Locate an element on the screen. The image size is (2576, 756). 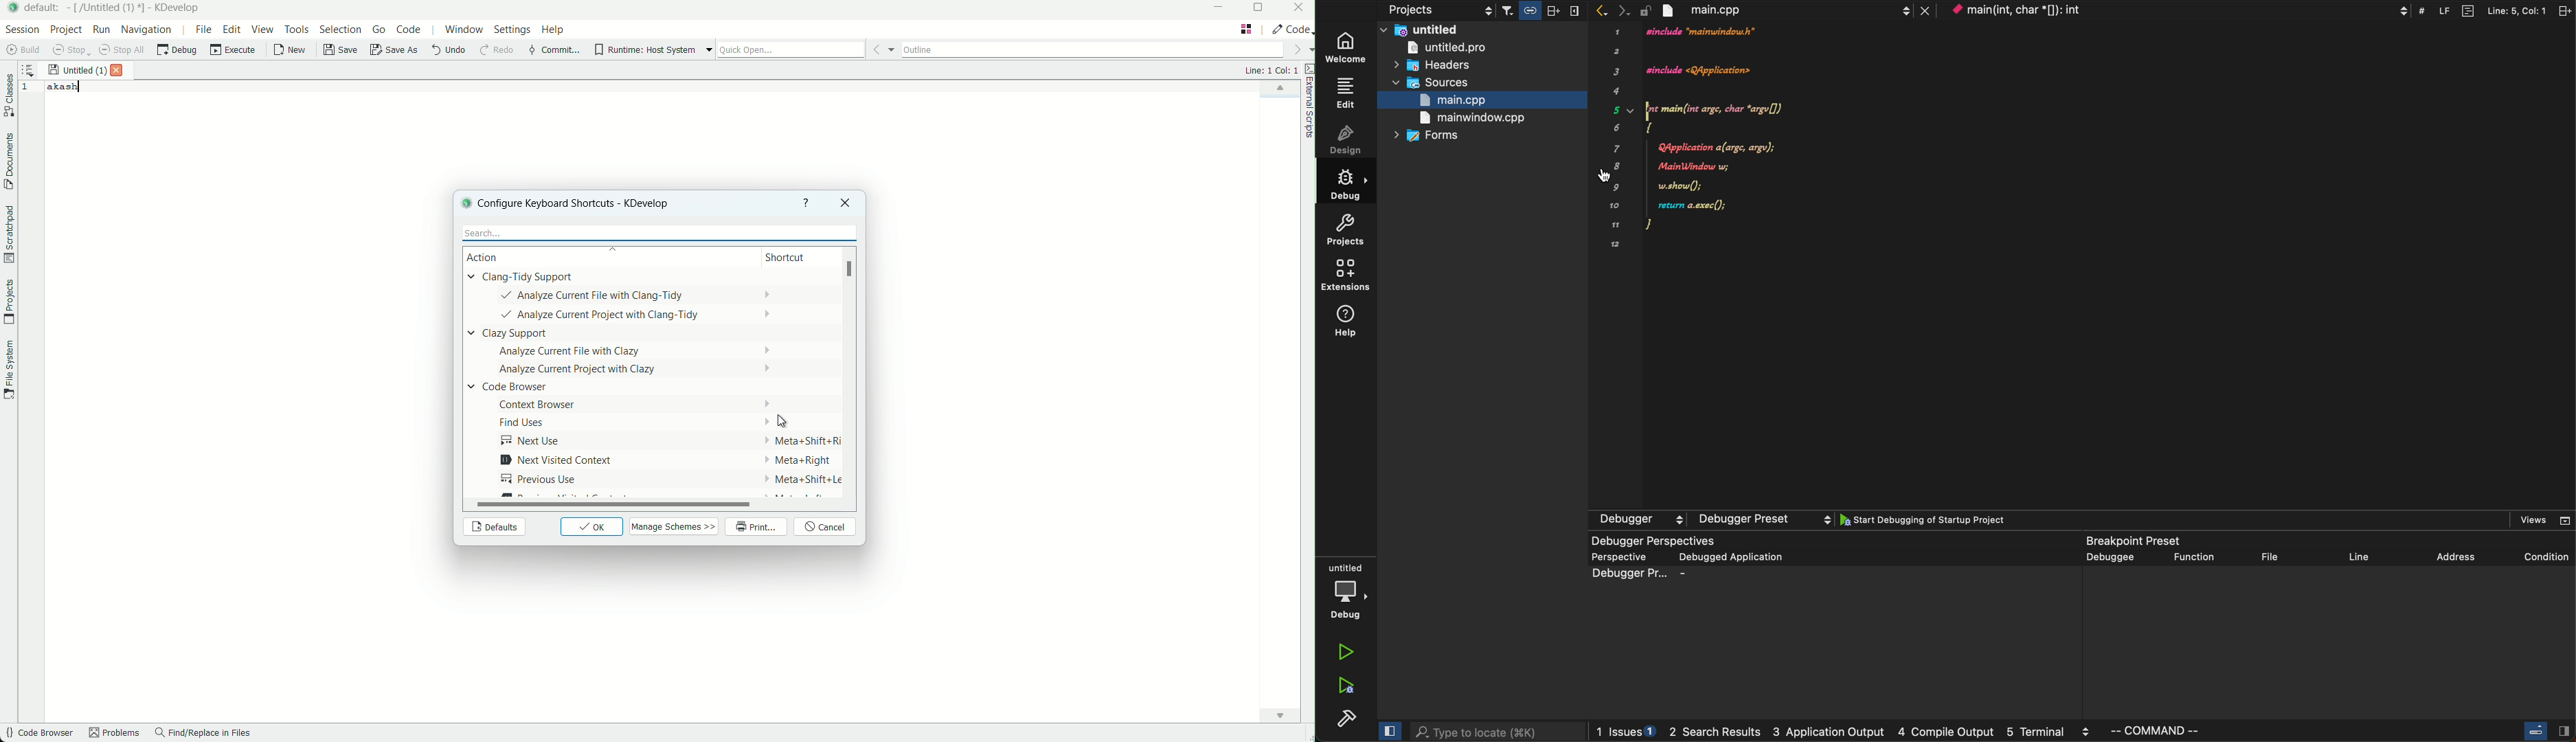
debugger perspective is located at coordinates (1833, 625).